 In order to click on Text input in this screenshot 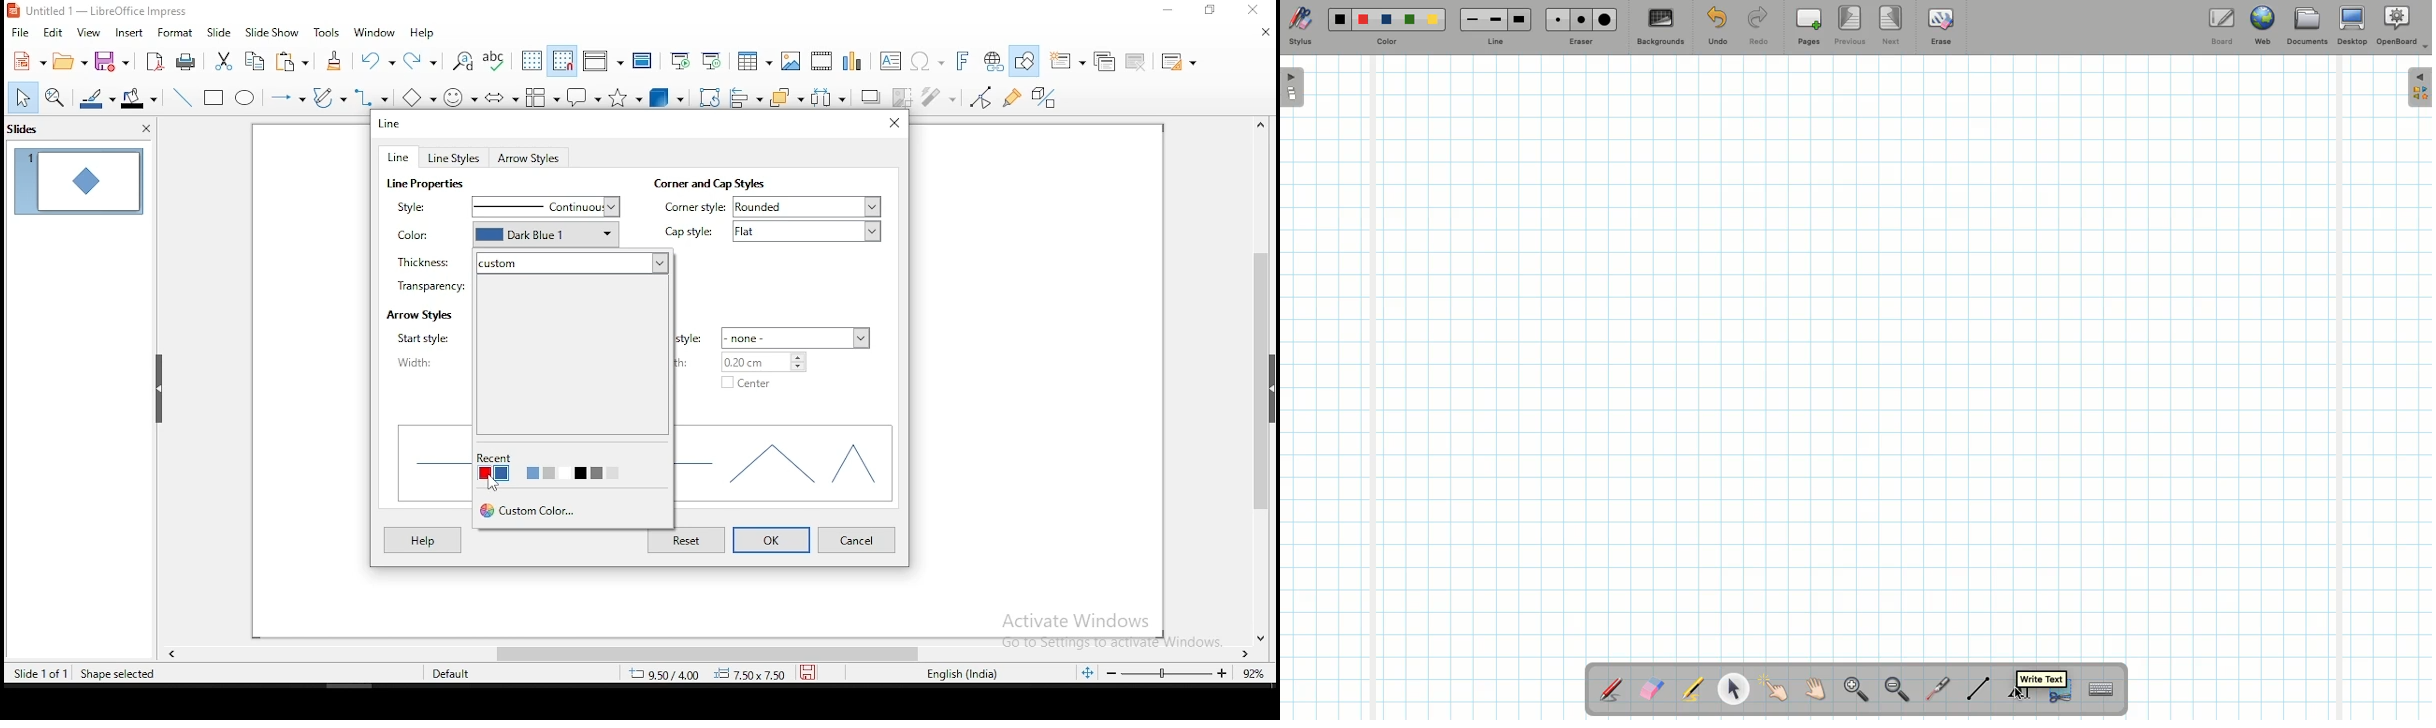, I will do `click(2102, 685)`.